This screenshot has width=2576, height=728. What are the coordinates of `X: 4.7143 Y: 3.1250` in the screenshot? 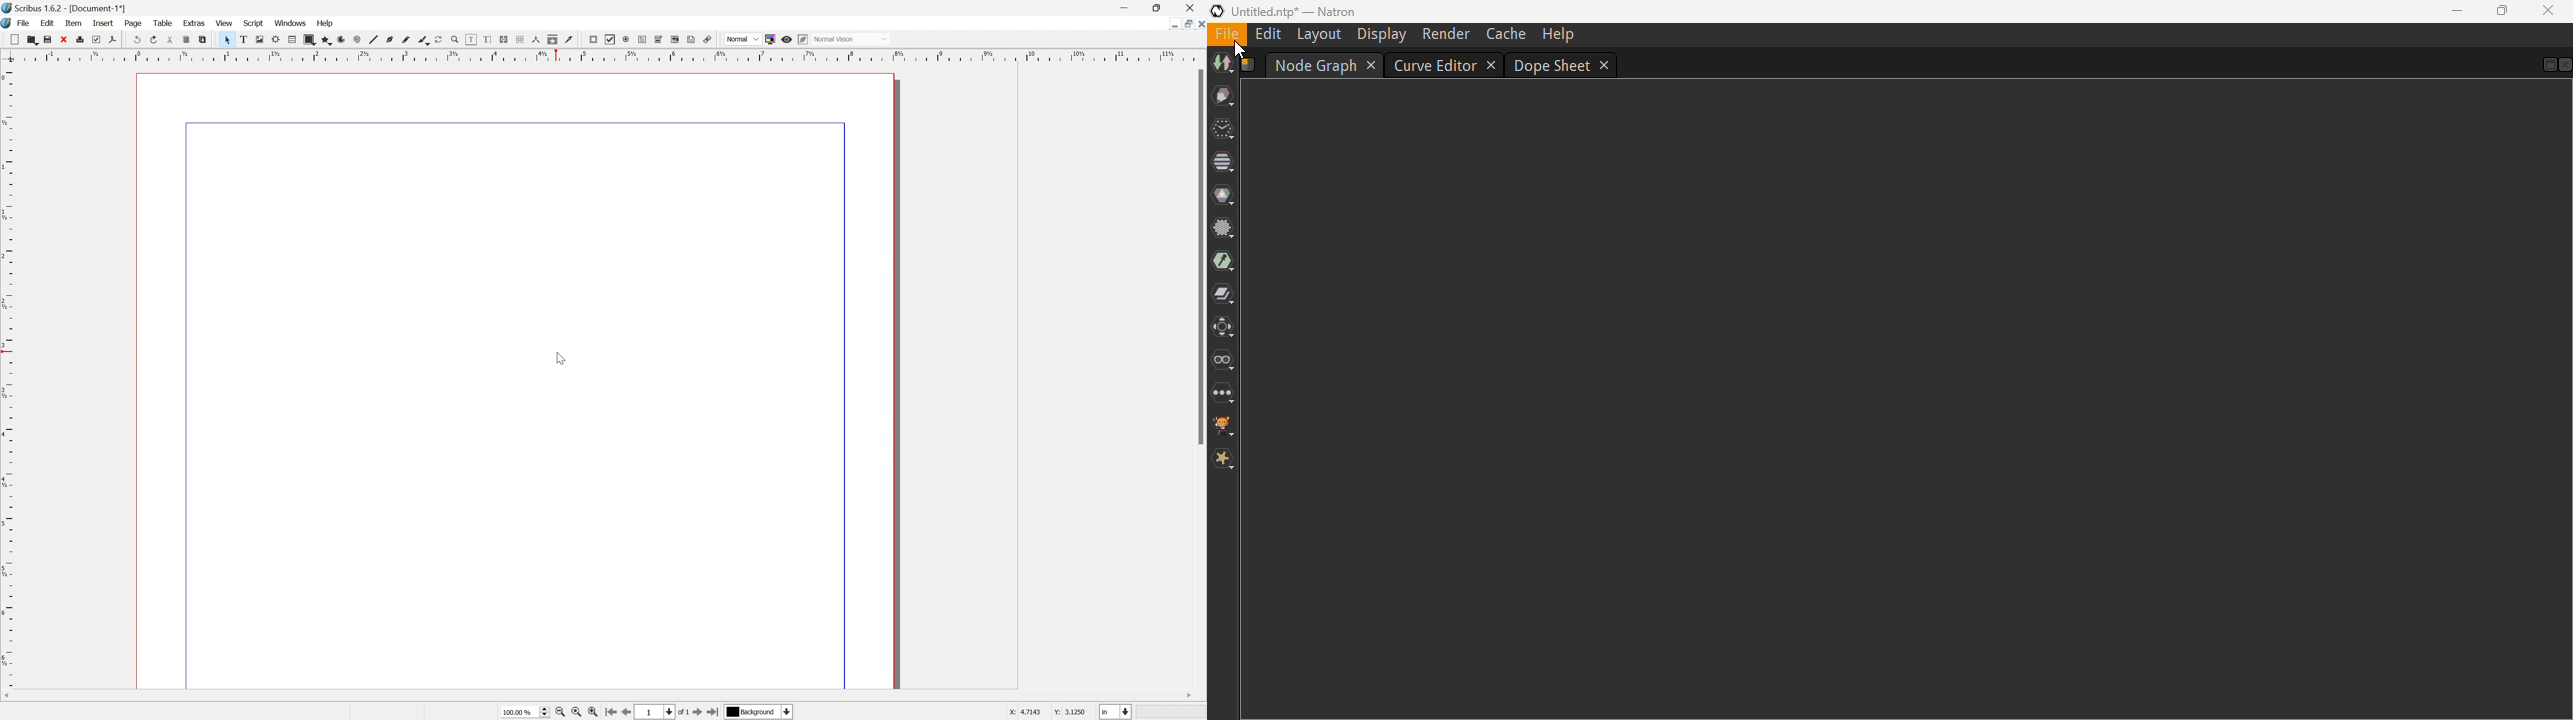 It's located at (1045, 712).